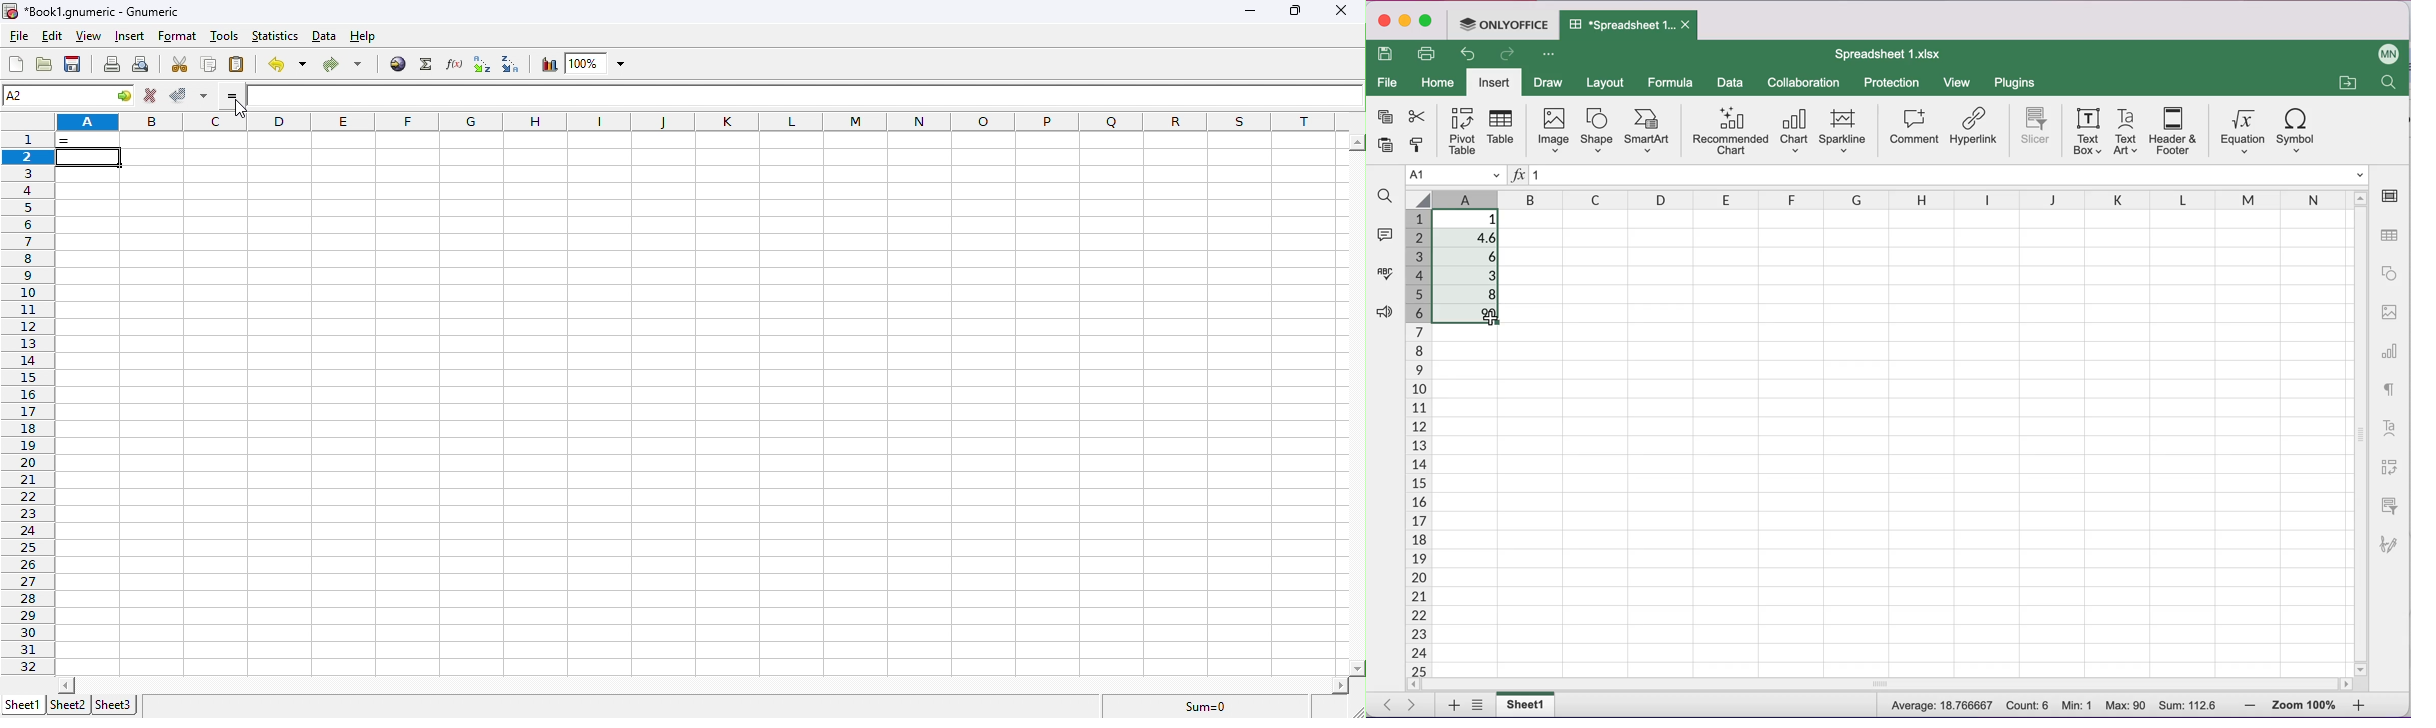  What do you see at coordinates (1731, 84) in the screenshot?
I see `data` at bounding box center [1731, 84].